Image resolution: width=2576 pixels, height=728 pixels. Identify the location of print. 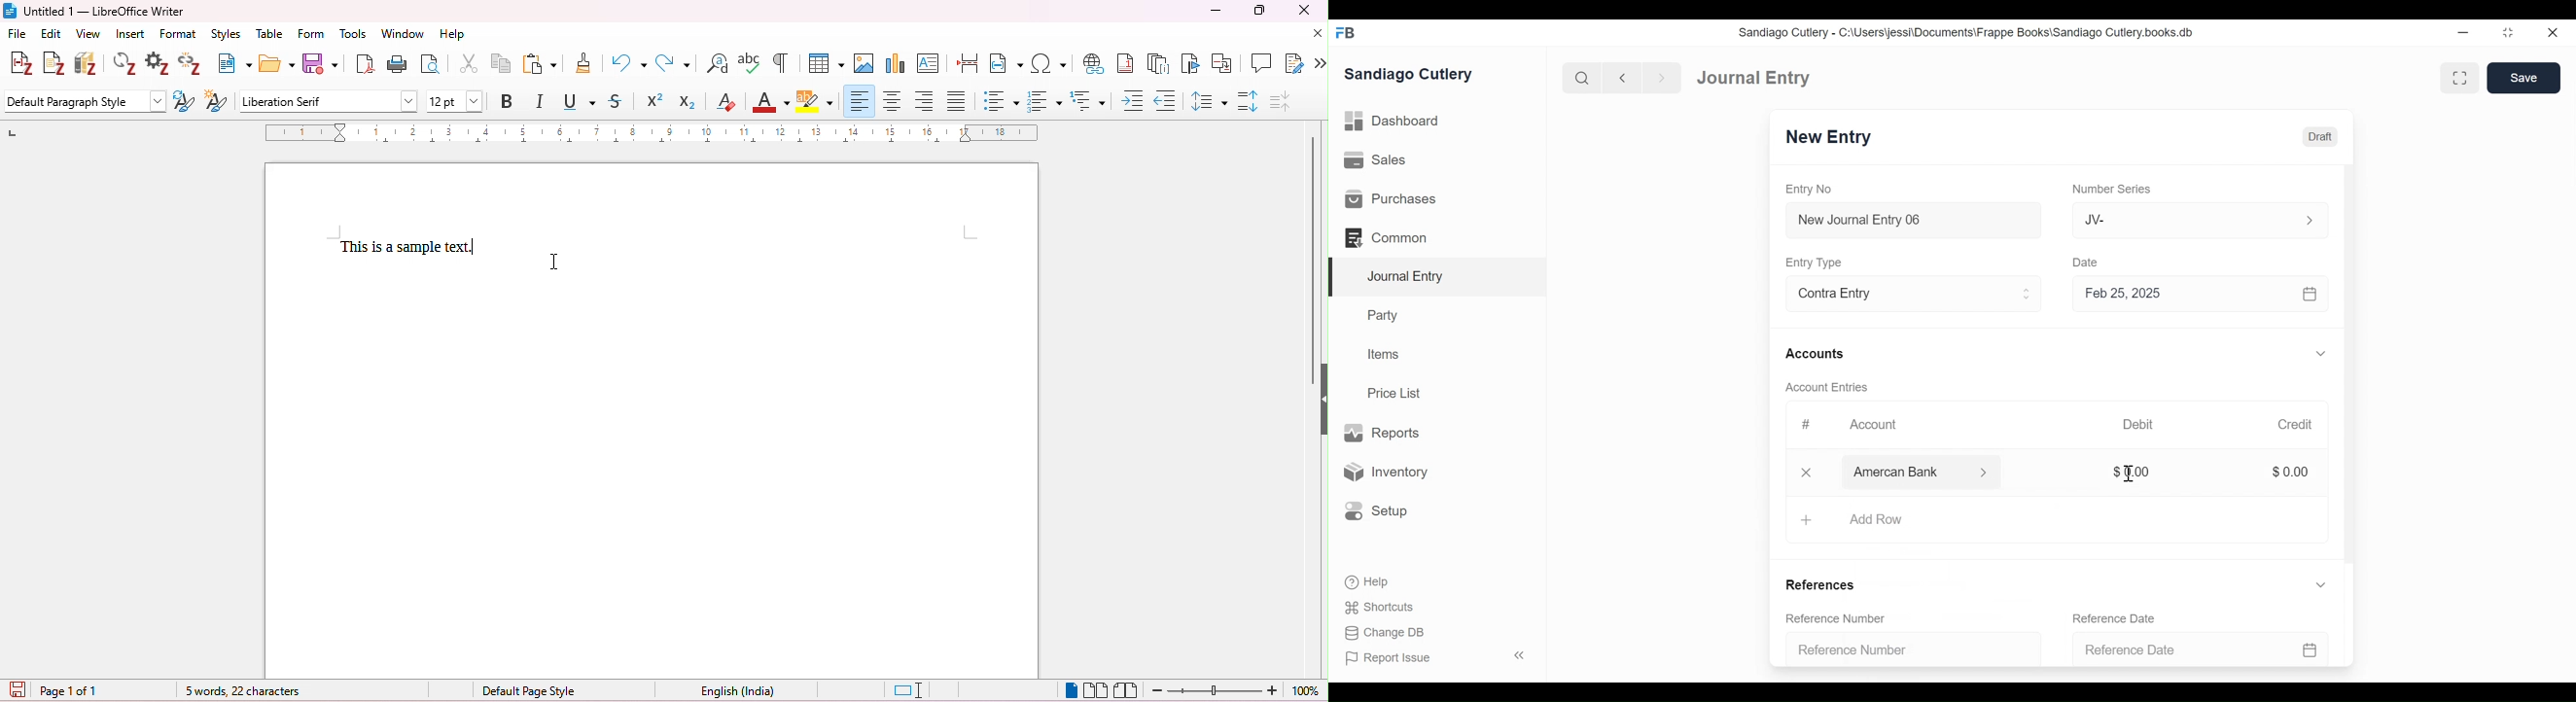
(397, 65).